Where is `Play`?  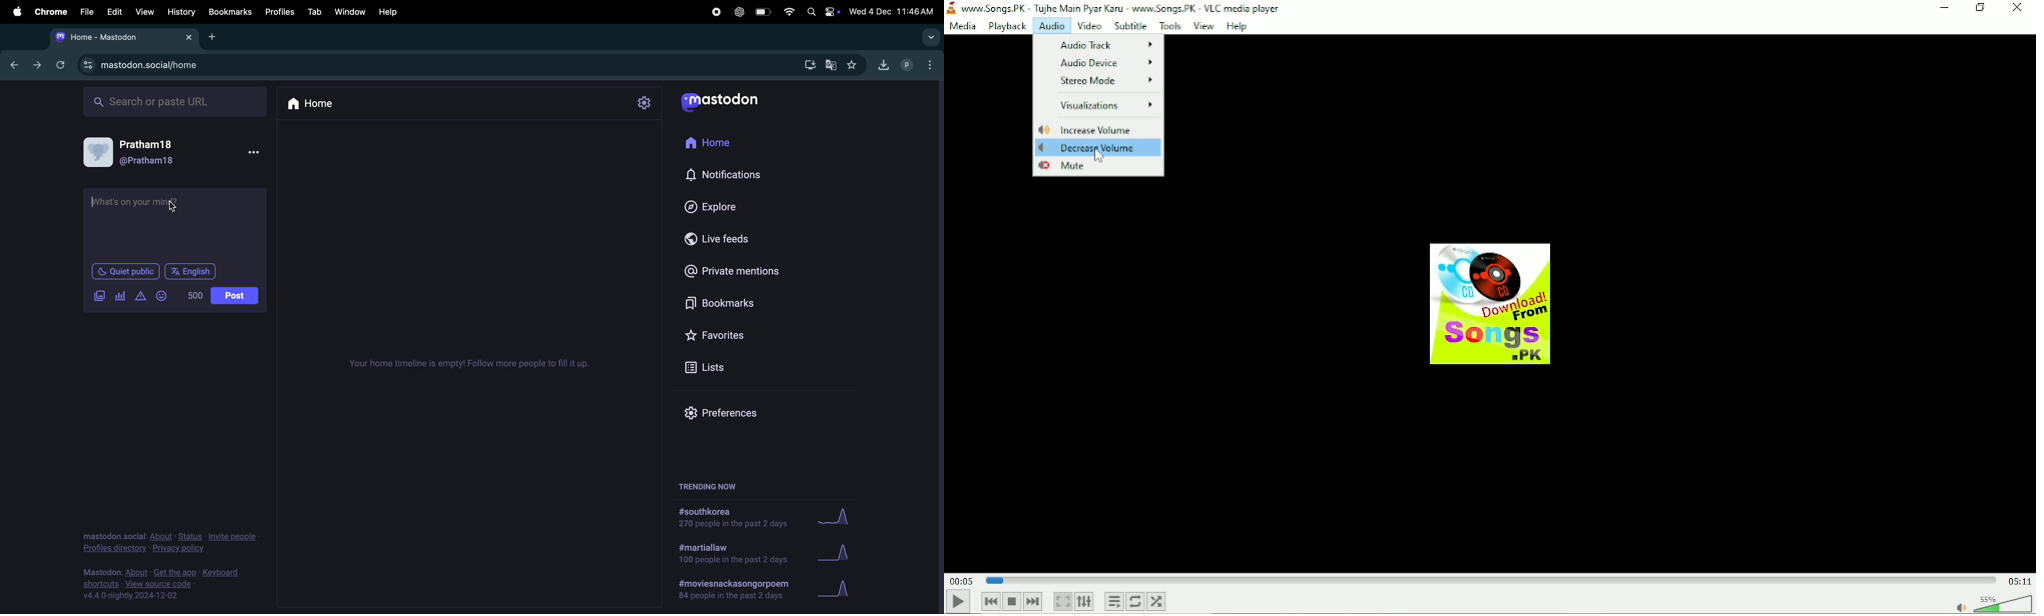 Play is located at coordinates (958, 600).